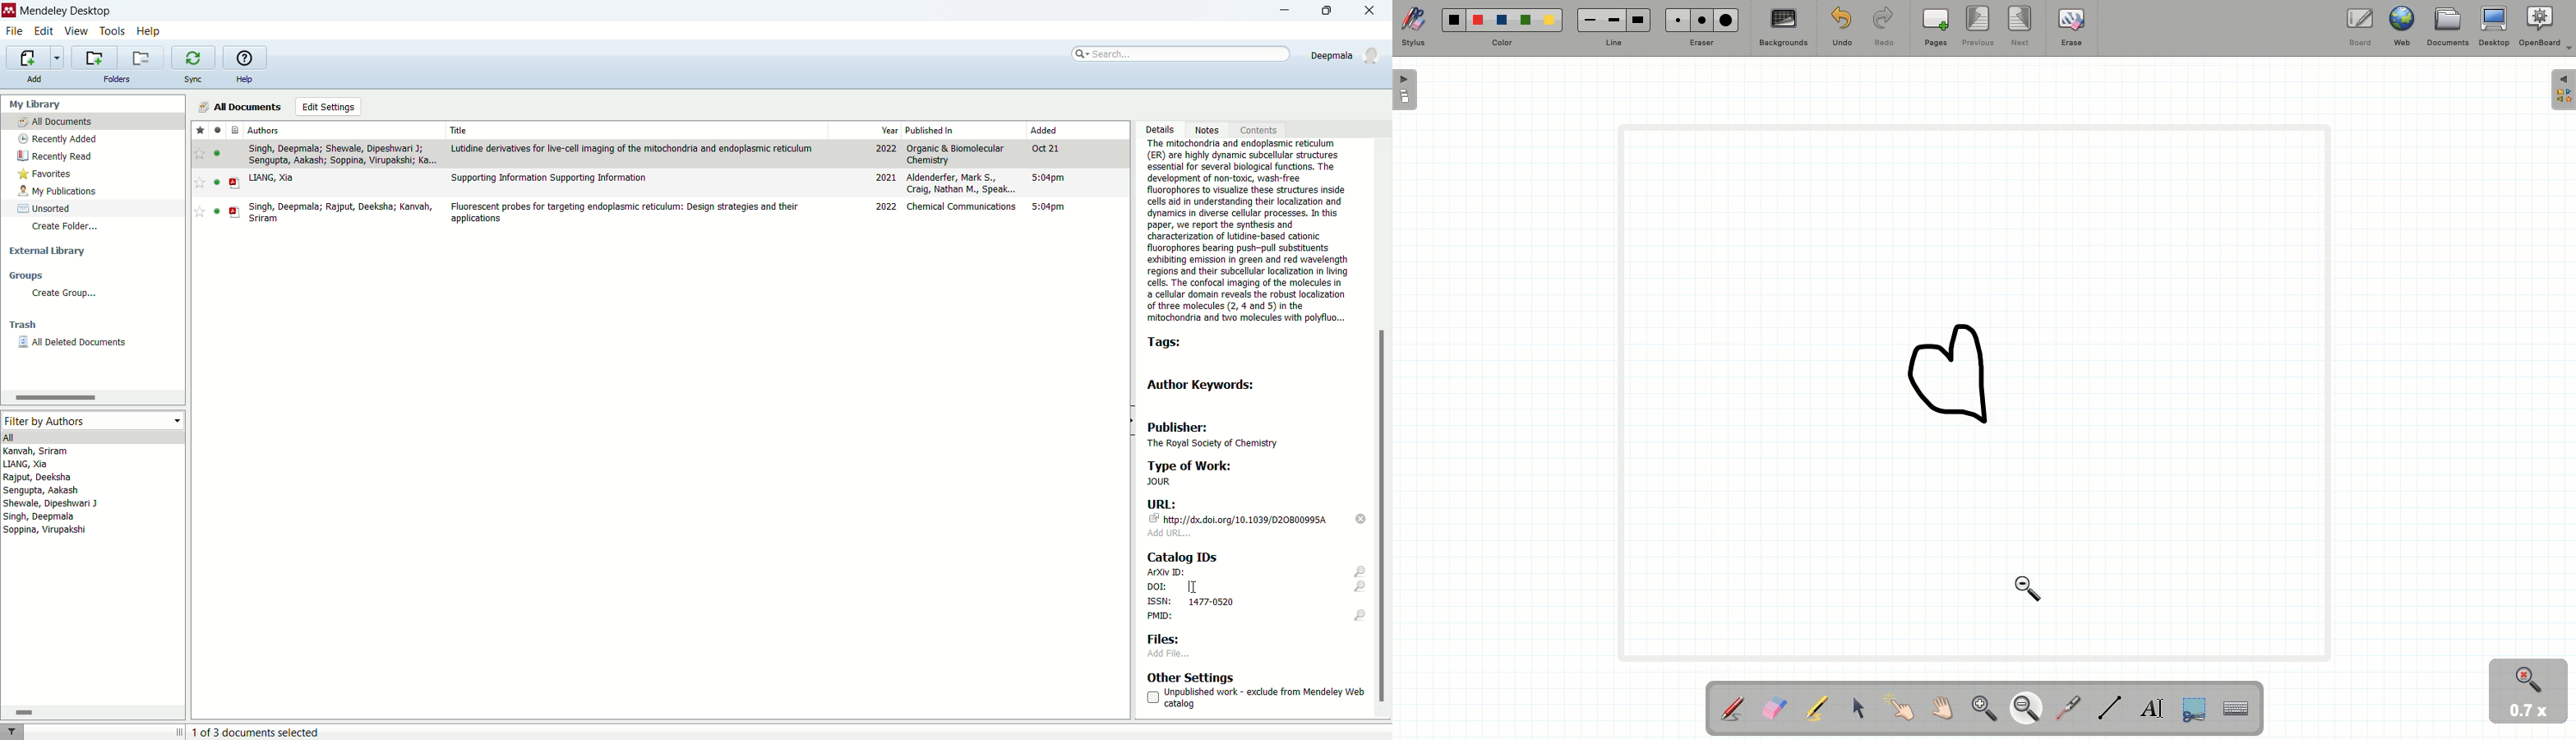 Image resolution: width=2576 pixels, height=756 pixels. Describe the element at coordinates (264, 130) in the screenshot. I see `authors` at that location.